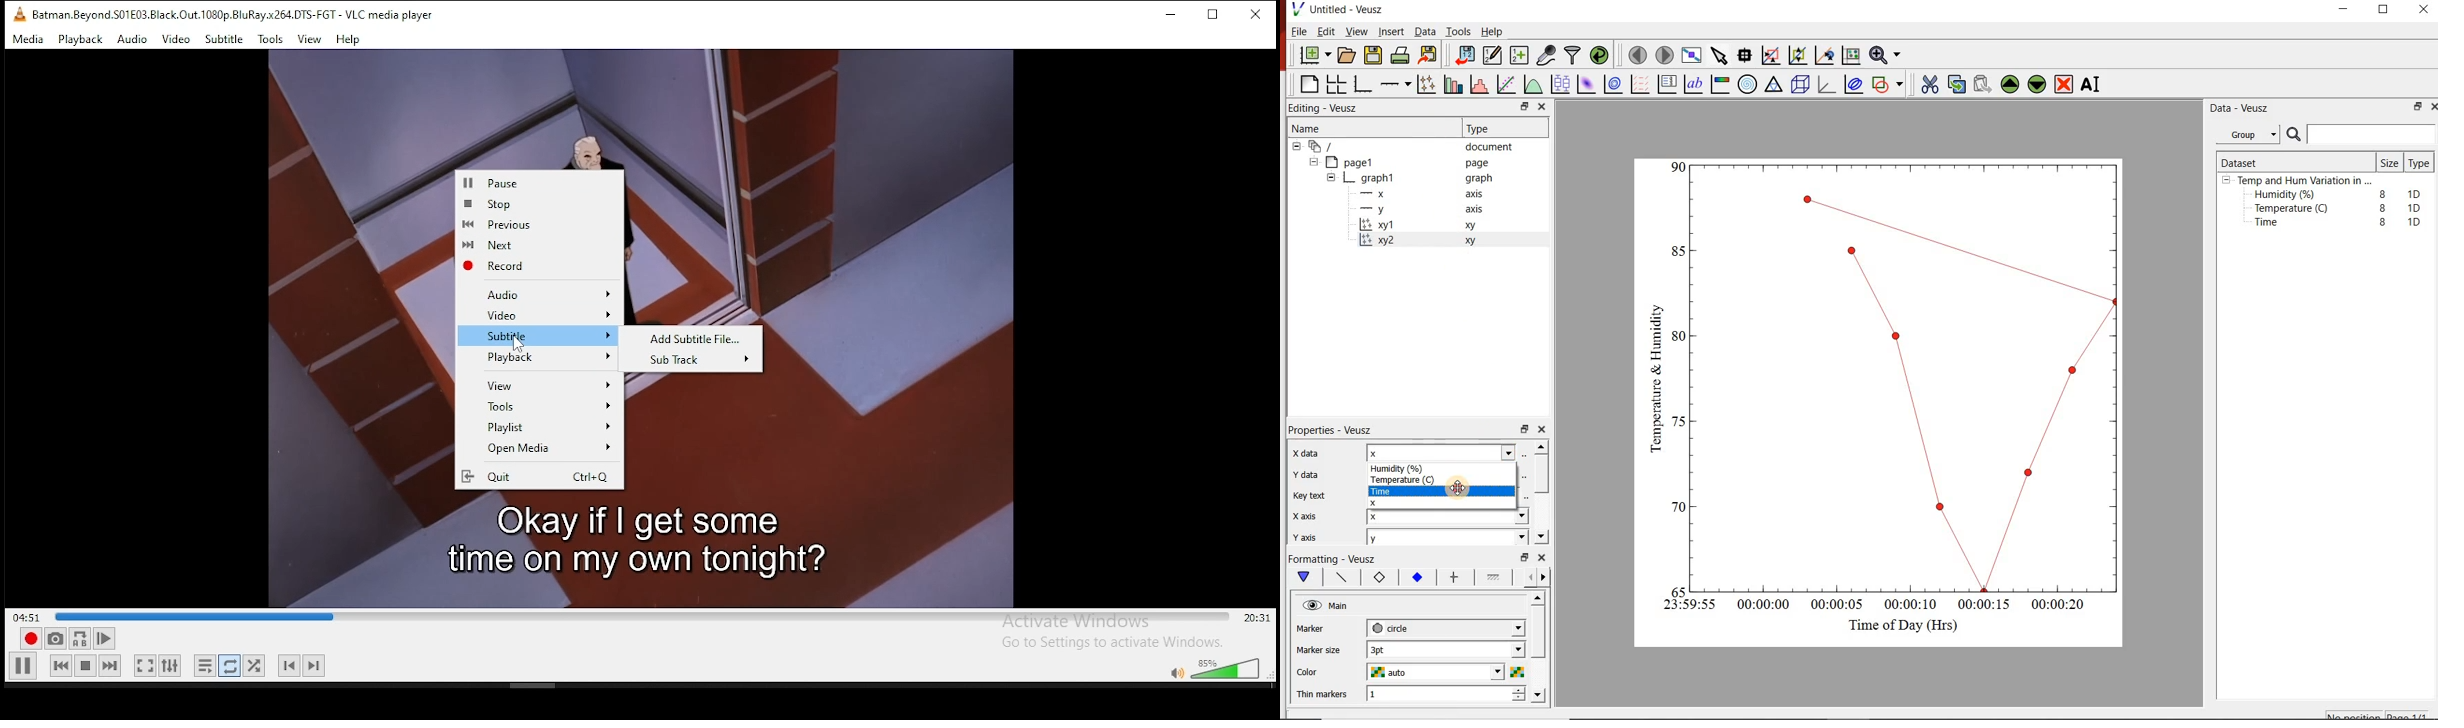  I want to click on 00:00:10, so click(1910, 603).